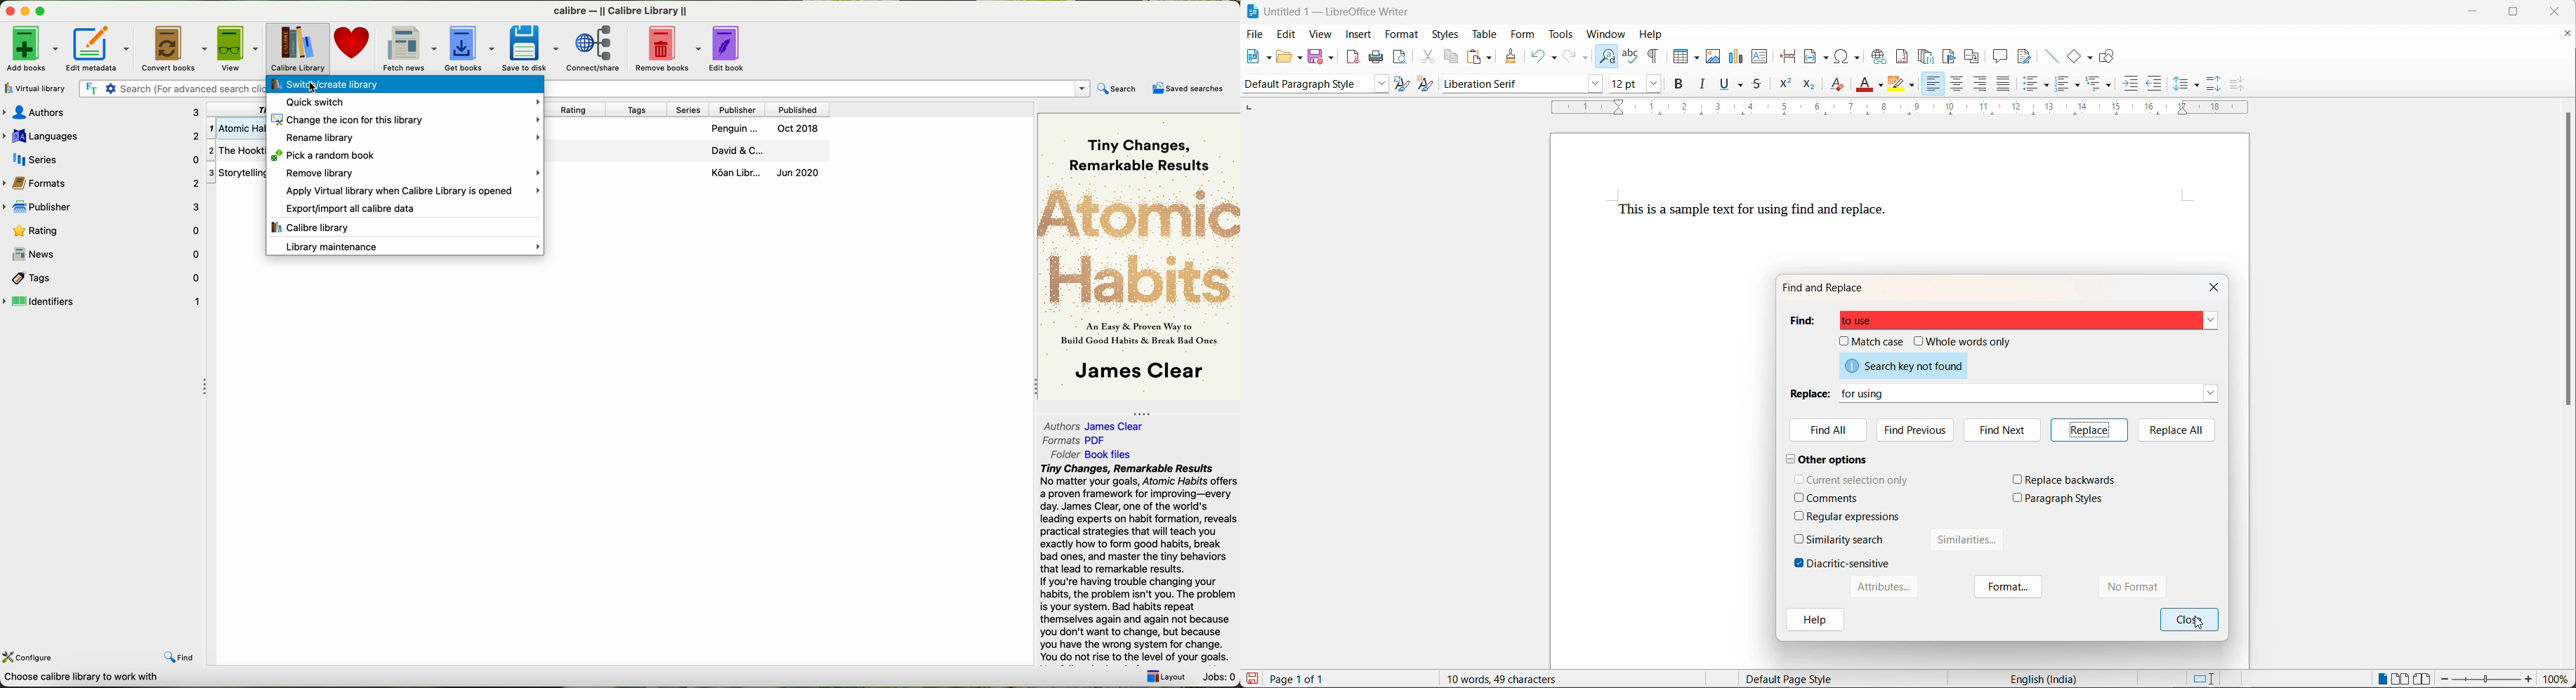 Image resolution: width=2576 pixels, height=700 pixels. What do you see at coordinates (1169, 678) in the screenshot?
I see `layout` at bounding box center [1169, 678].